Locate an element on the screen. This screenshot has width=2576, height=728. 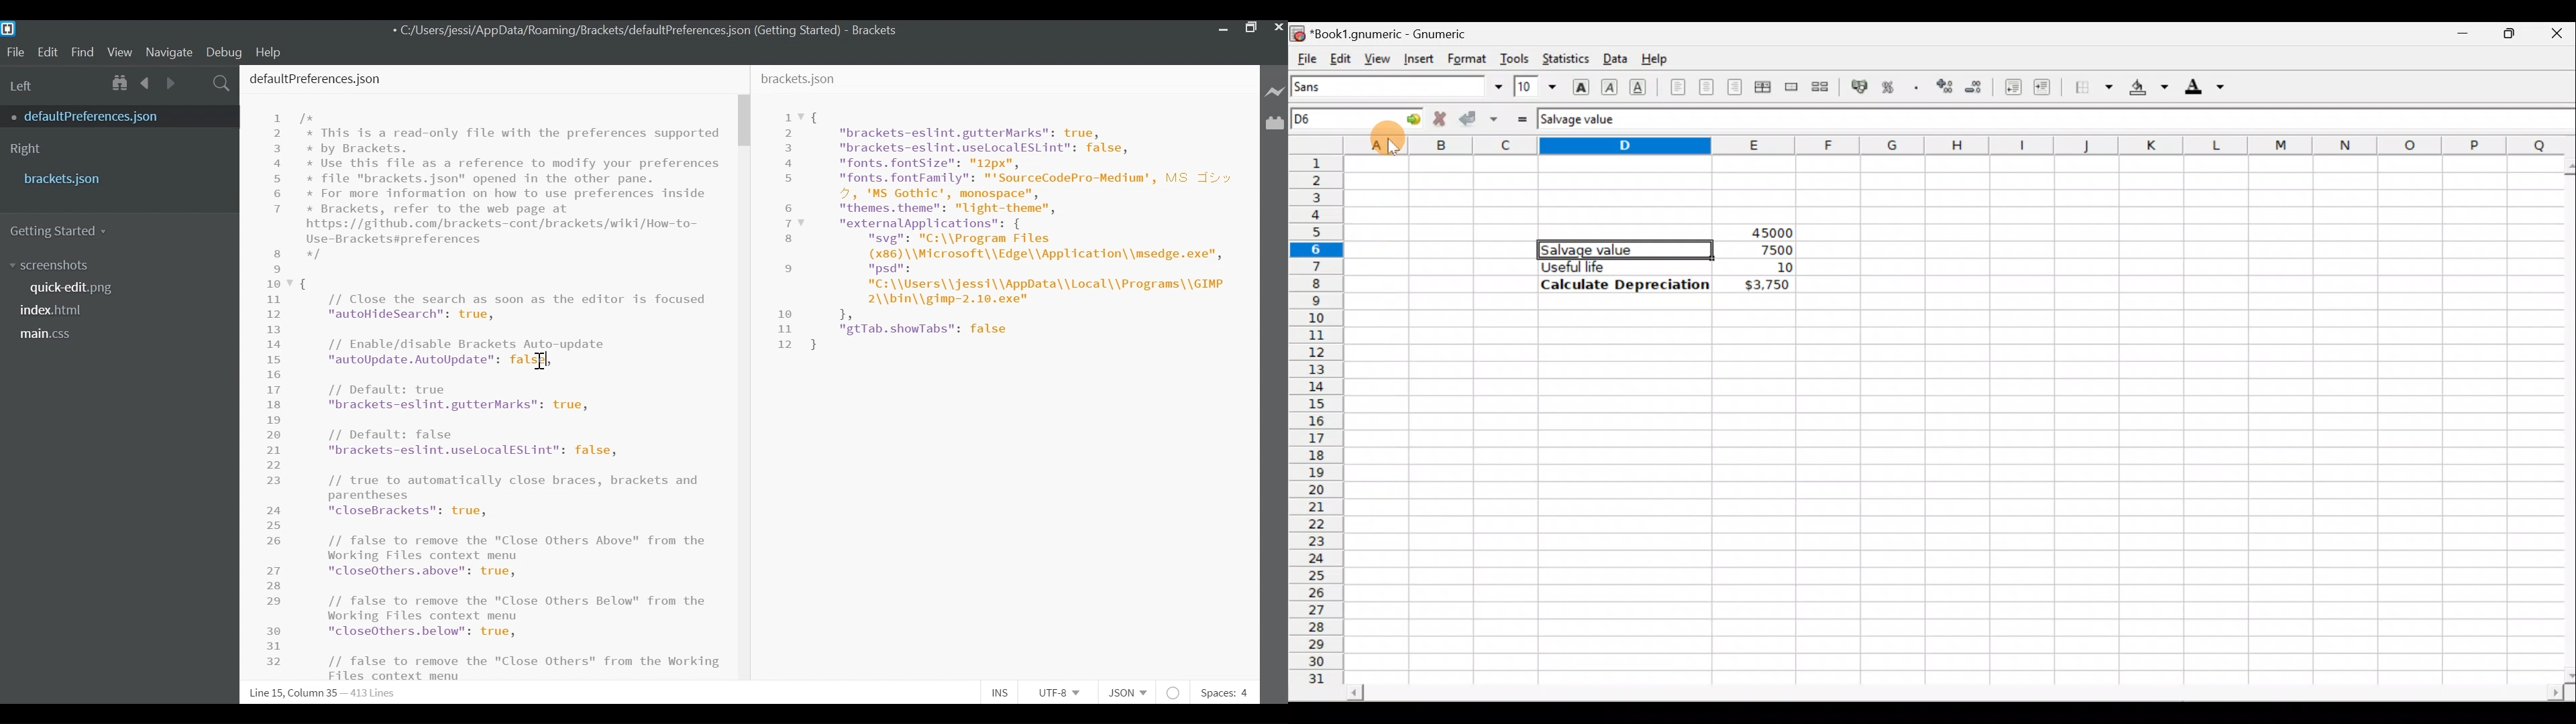
Split the Editor Vertically or Horizontally is located at coordinates (195, 82).